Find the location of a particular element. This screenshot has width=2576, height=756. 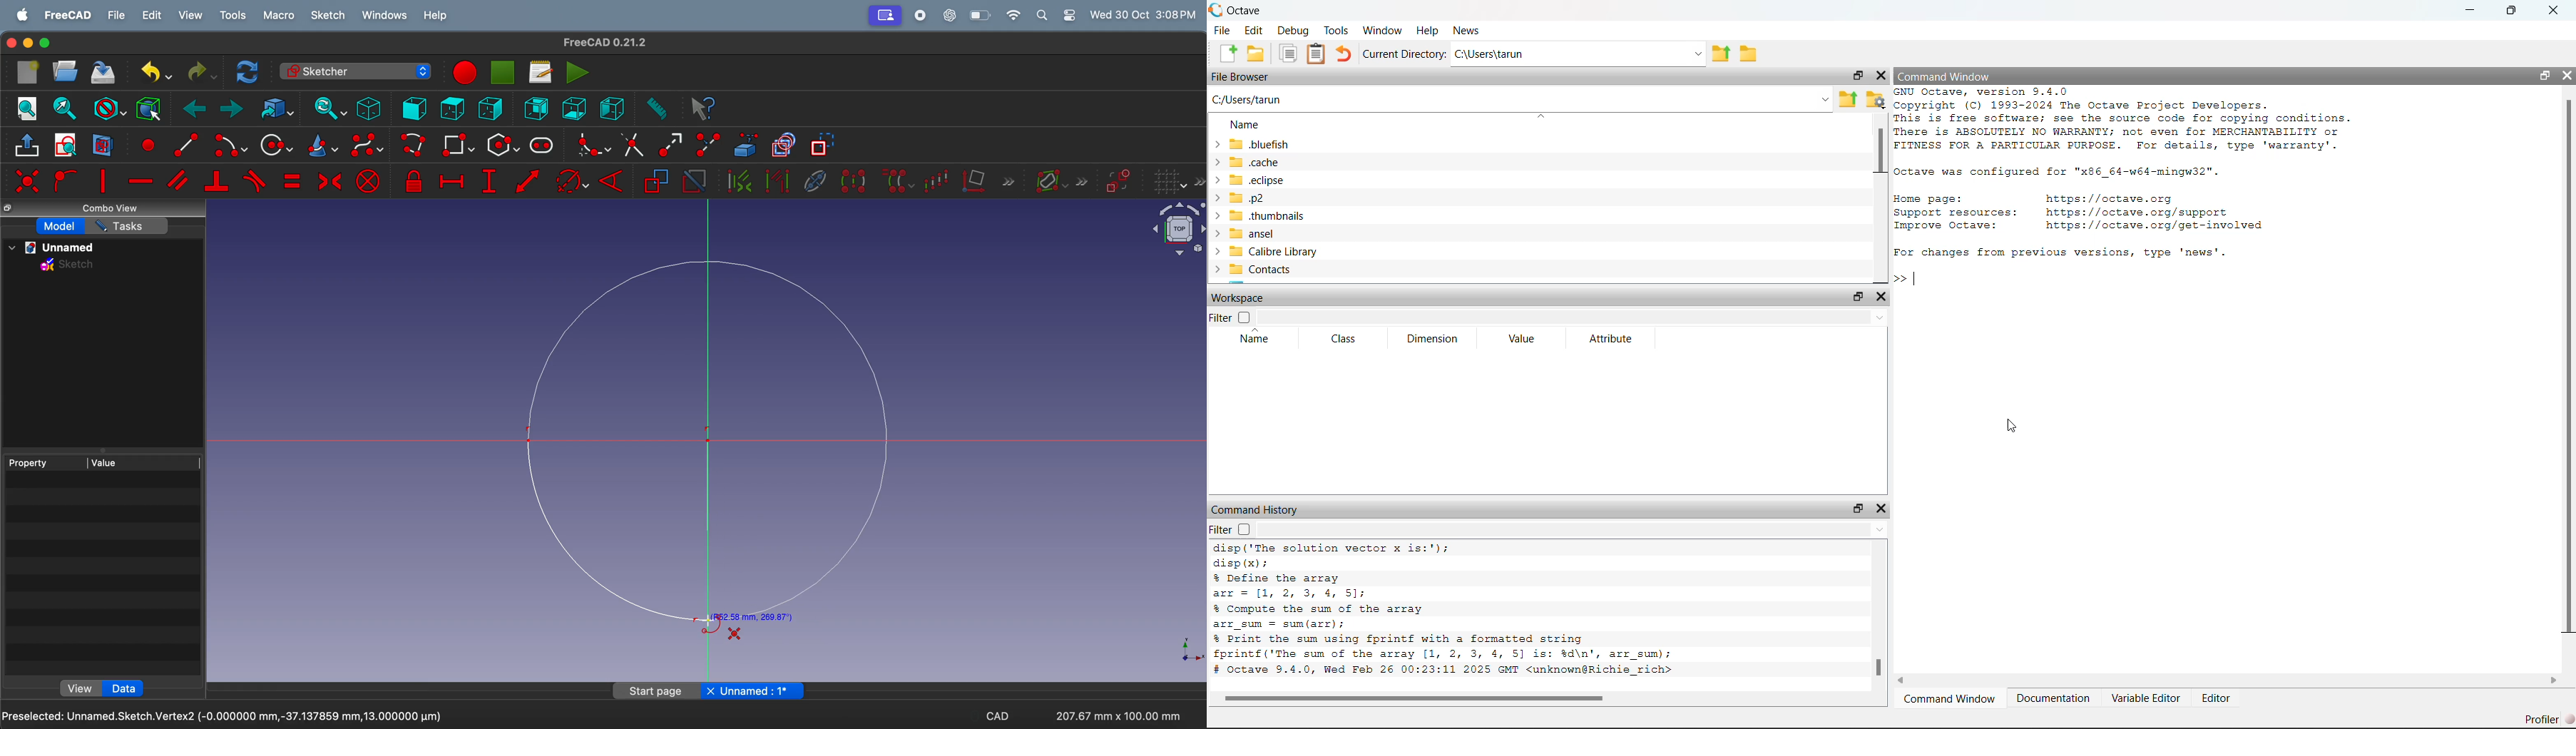

shape is located at coordinates (735, 634).